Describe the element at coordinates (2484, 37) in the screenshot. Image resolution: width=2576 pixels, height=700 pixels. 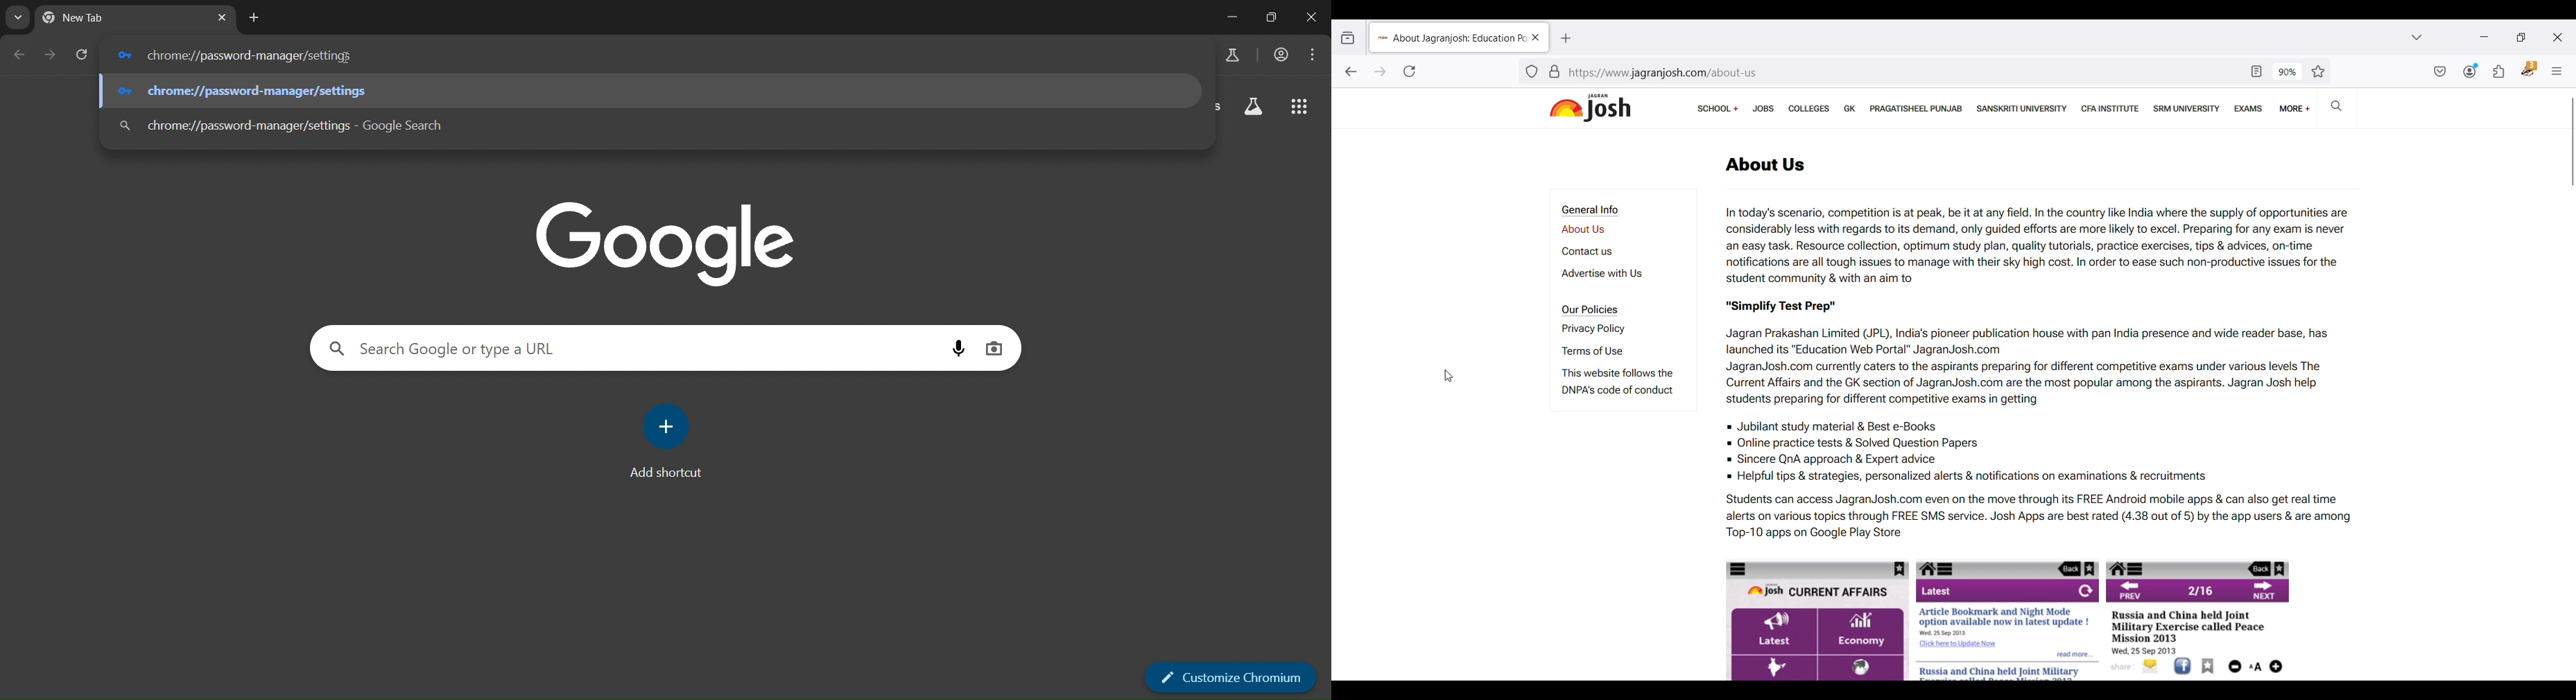
I see `Minimize` at that location.